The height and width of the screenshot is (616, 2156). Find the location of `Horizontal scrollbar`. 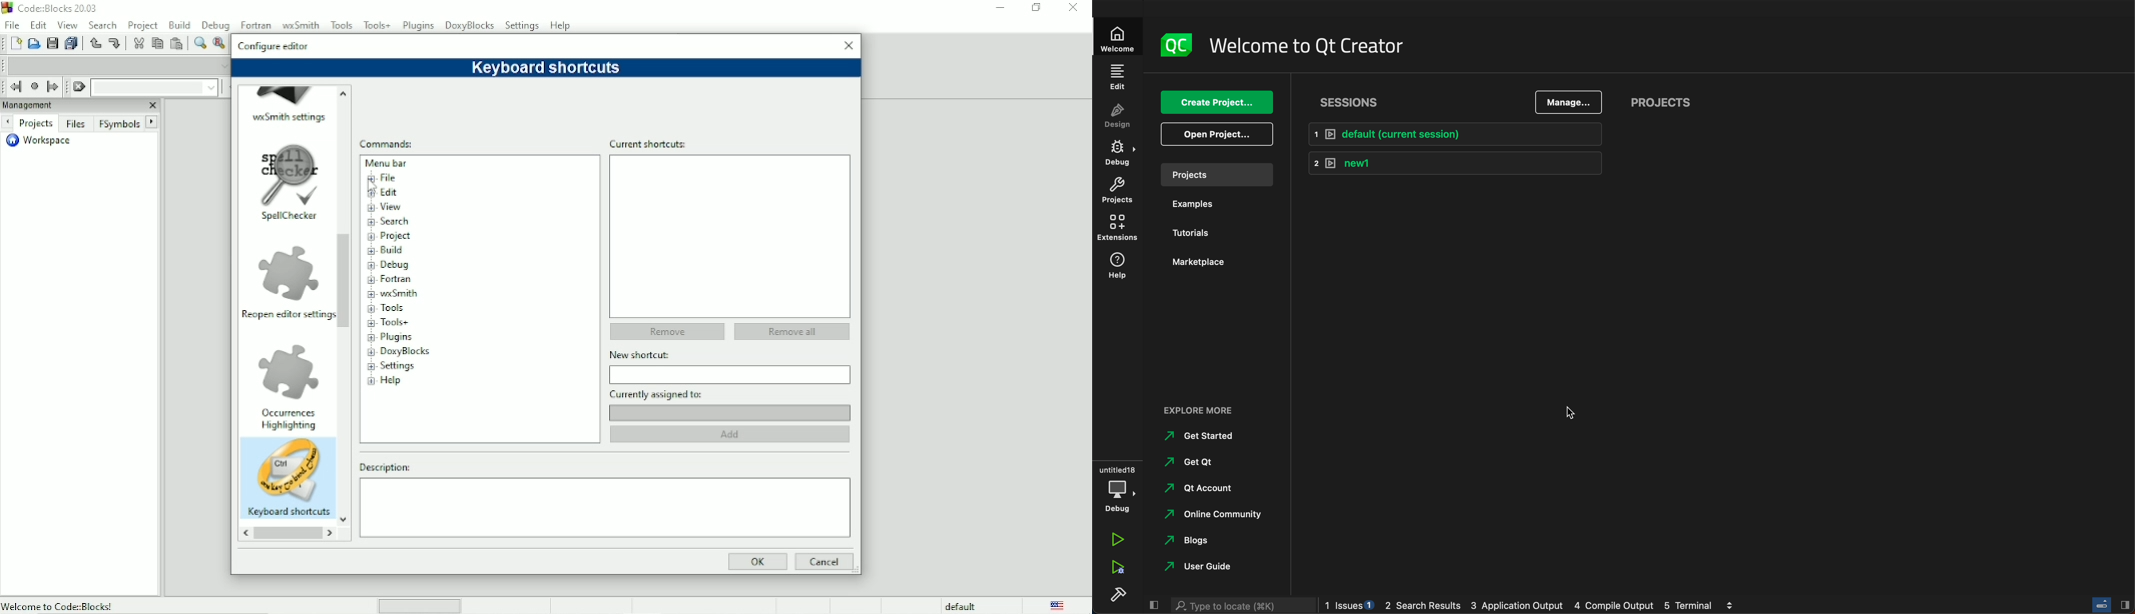

Horizontal scrollbar is located at coordinates (287, 535).